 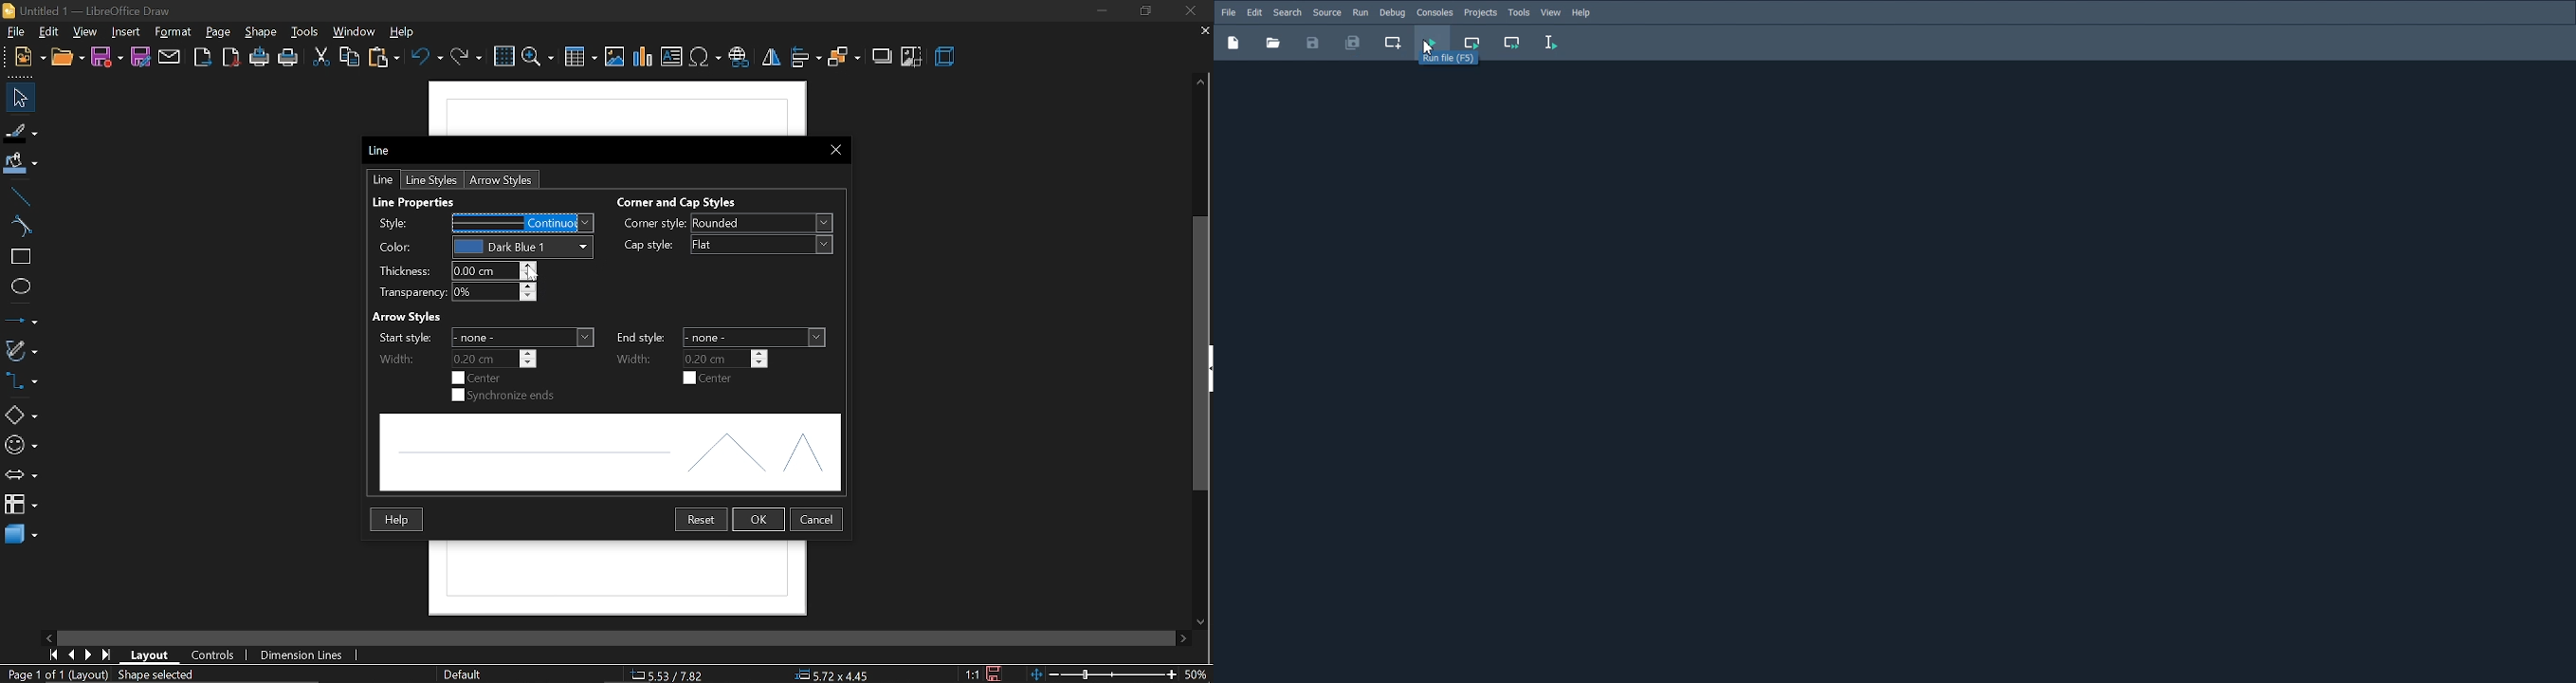 What do you see at coordinates (1313, 43) in the screenshot?
I see `Save File` at bounding box center [1313, 43].